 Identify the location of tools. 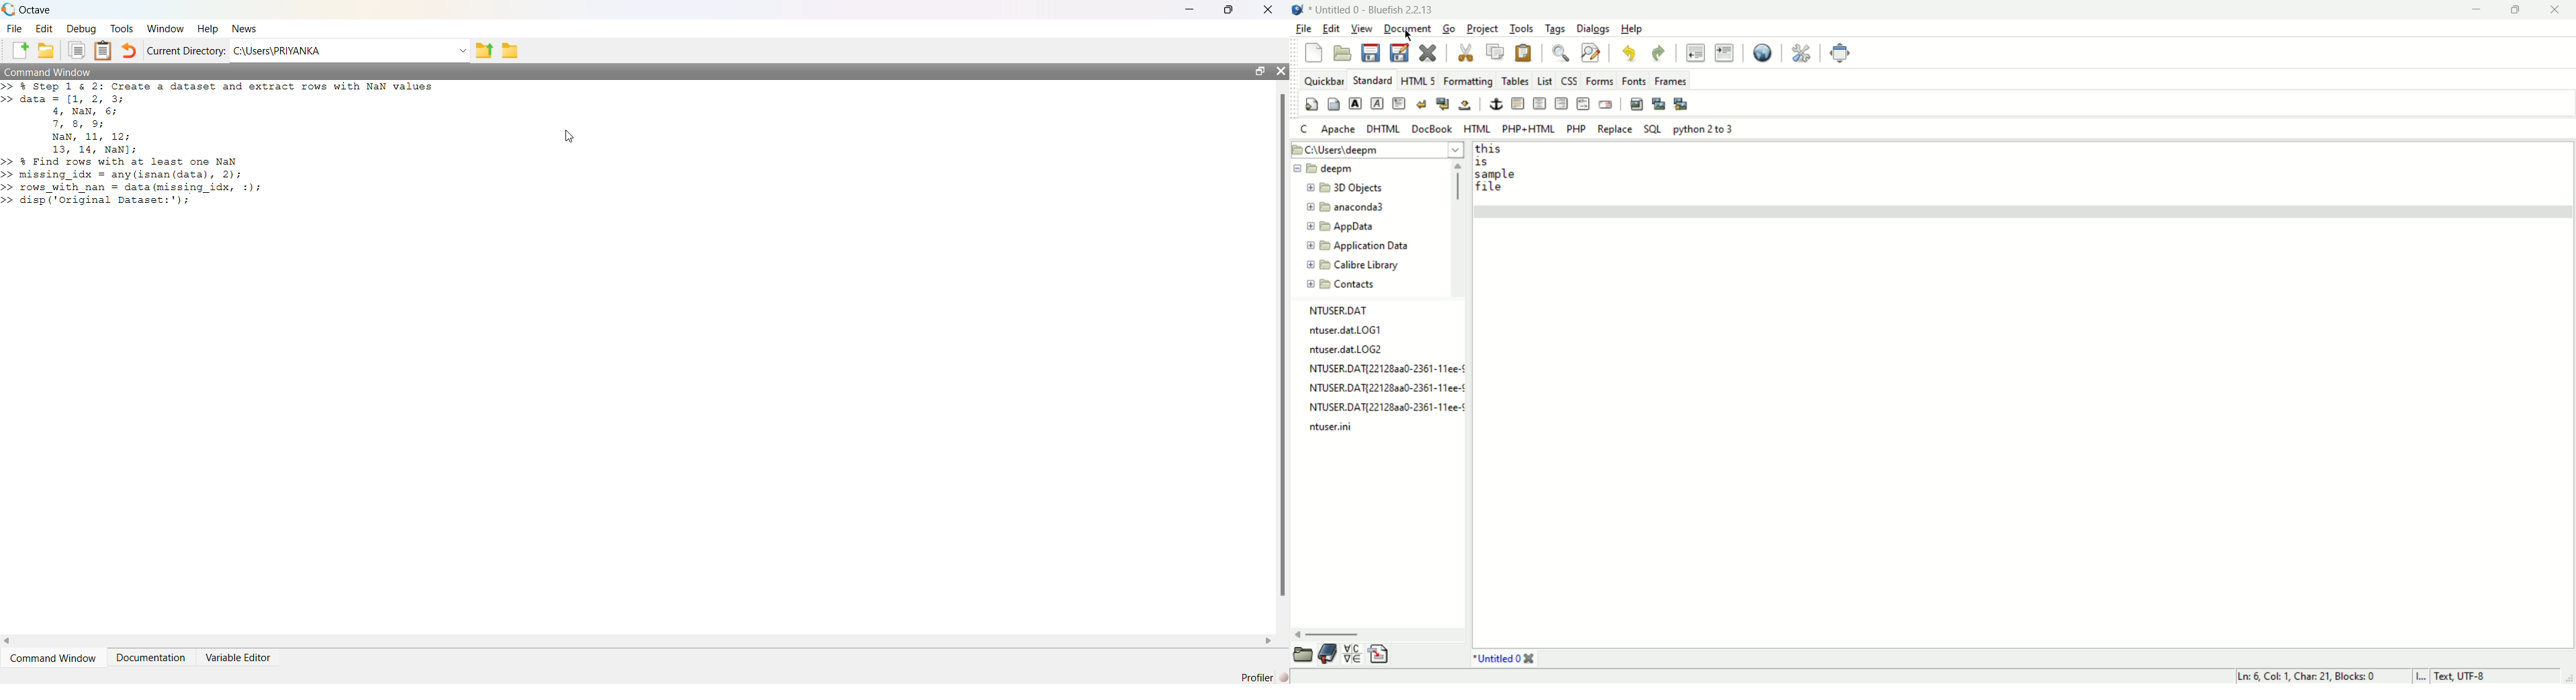
(1523, 27).